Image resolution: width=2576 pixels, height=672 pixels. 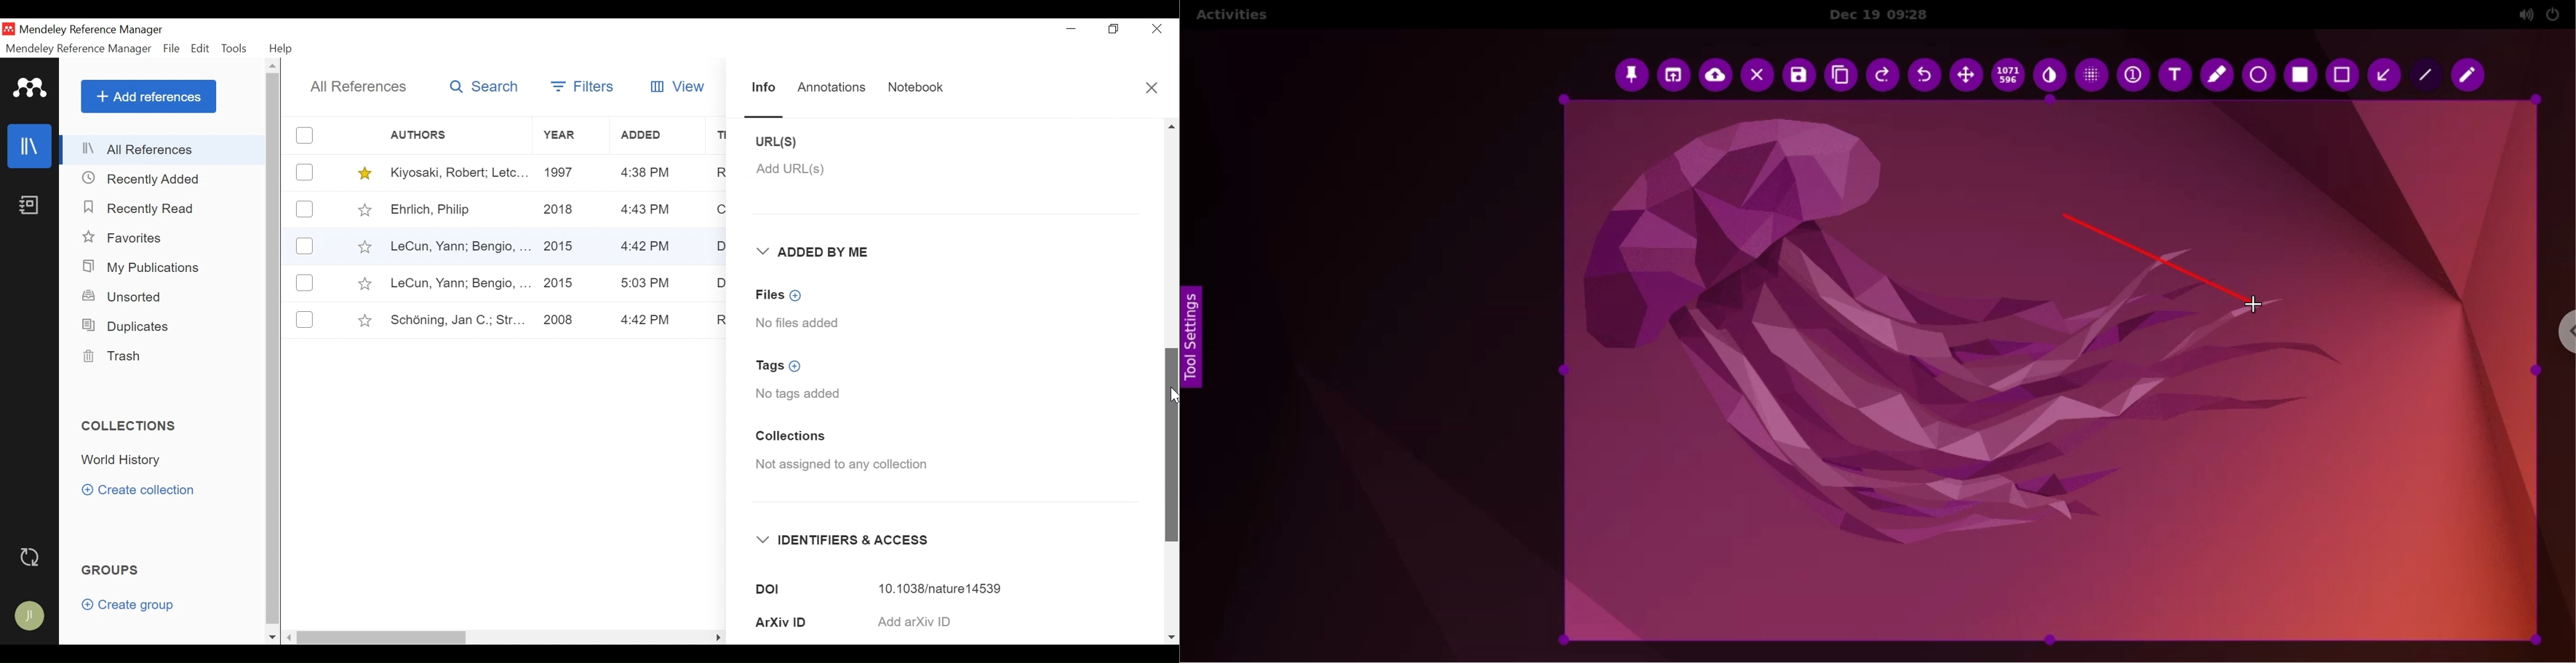 I want to click on 2015, so click(x=563, y=241).